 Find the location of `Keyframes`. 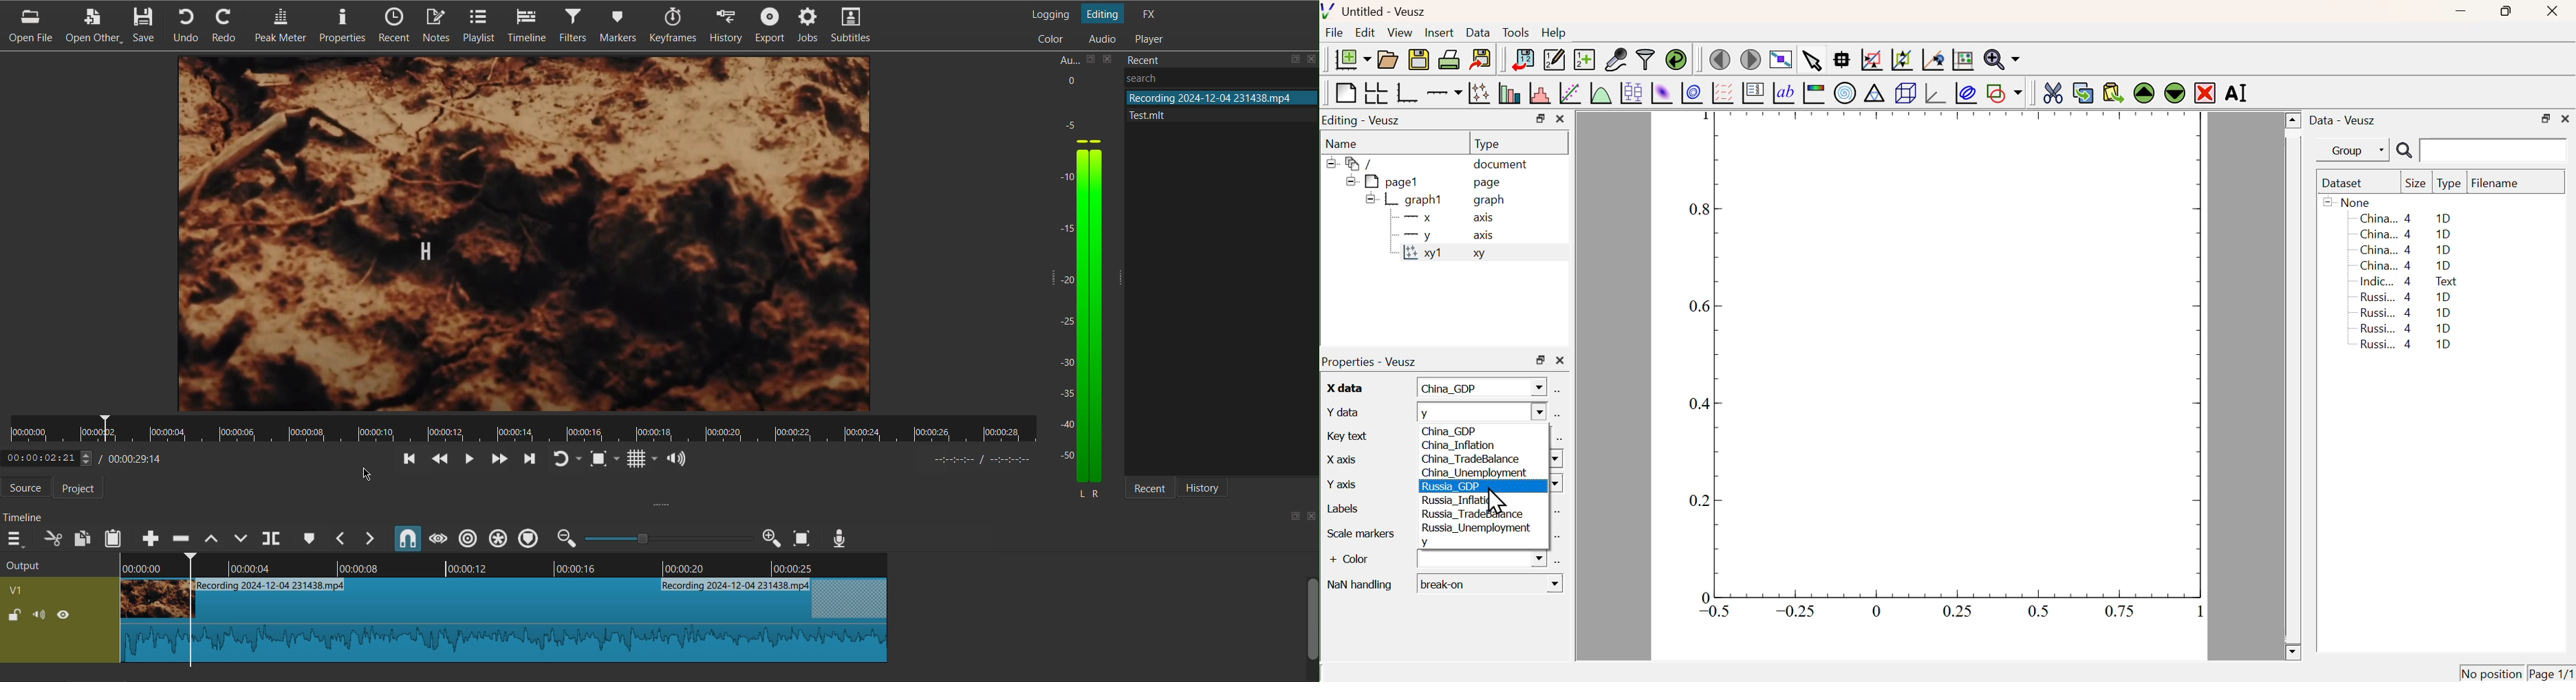

Keyframes is located at coordinates (671, 28).